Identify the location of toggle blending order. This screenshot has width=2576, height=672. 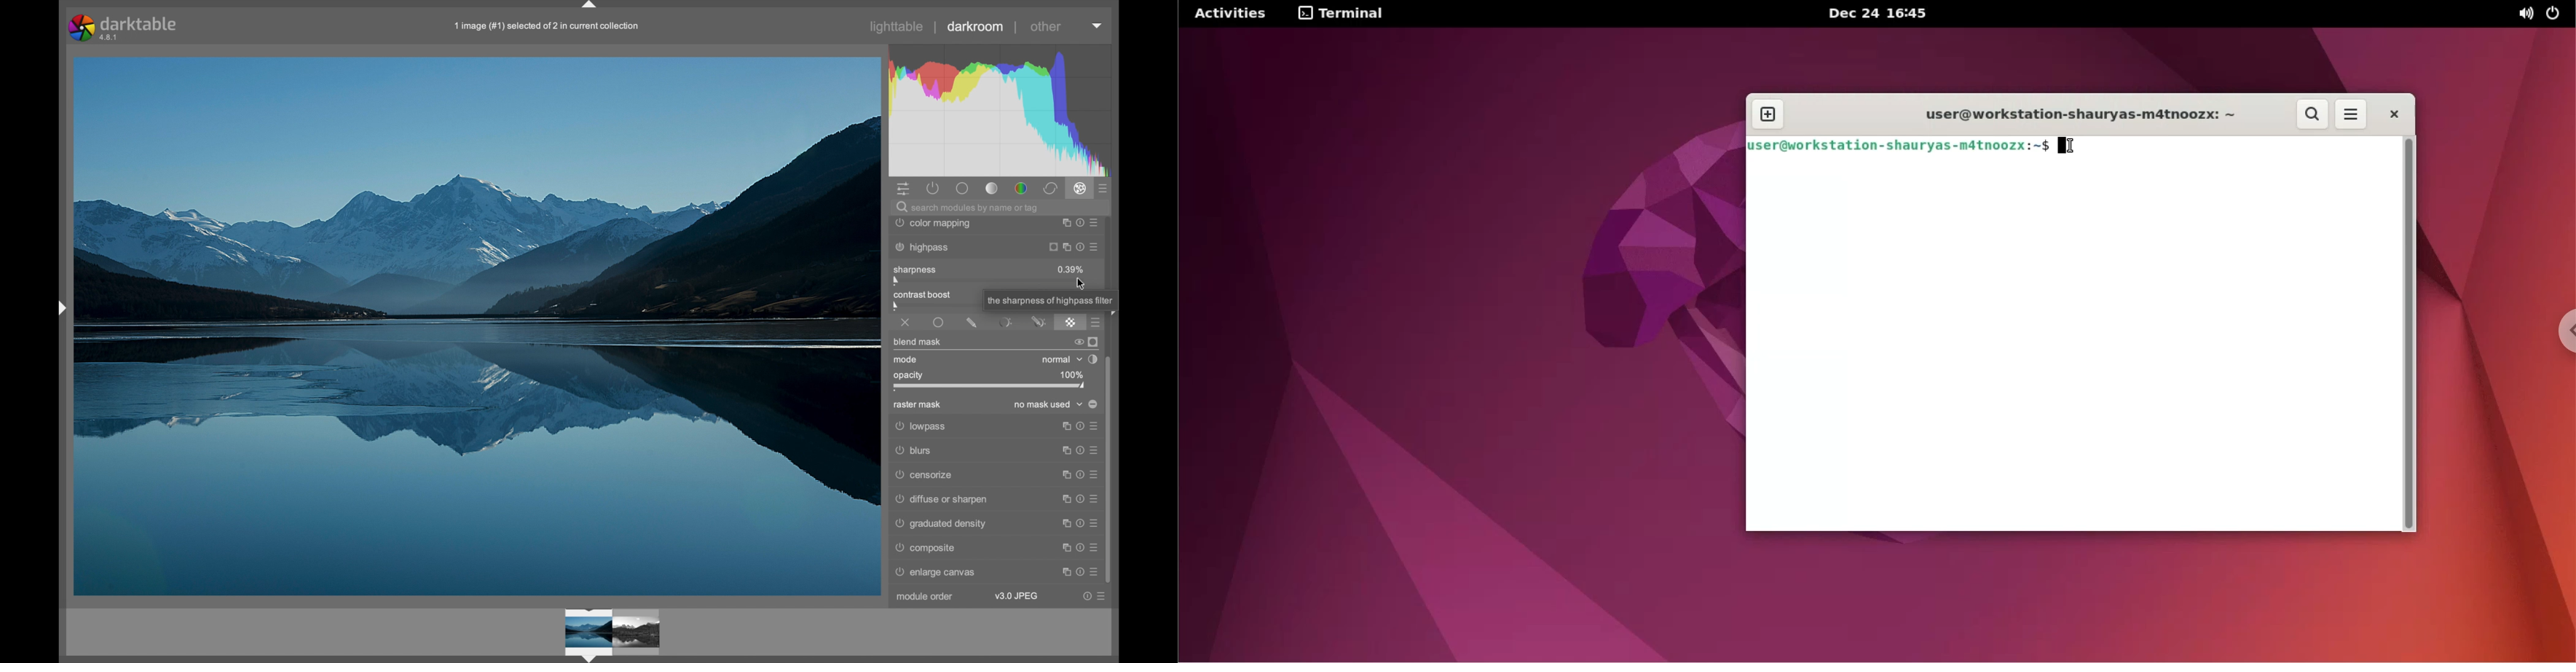
(1093, 359).